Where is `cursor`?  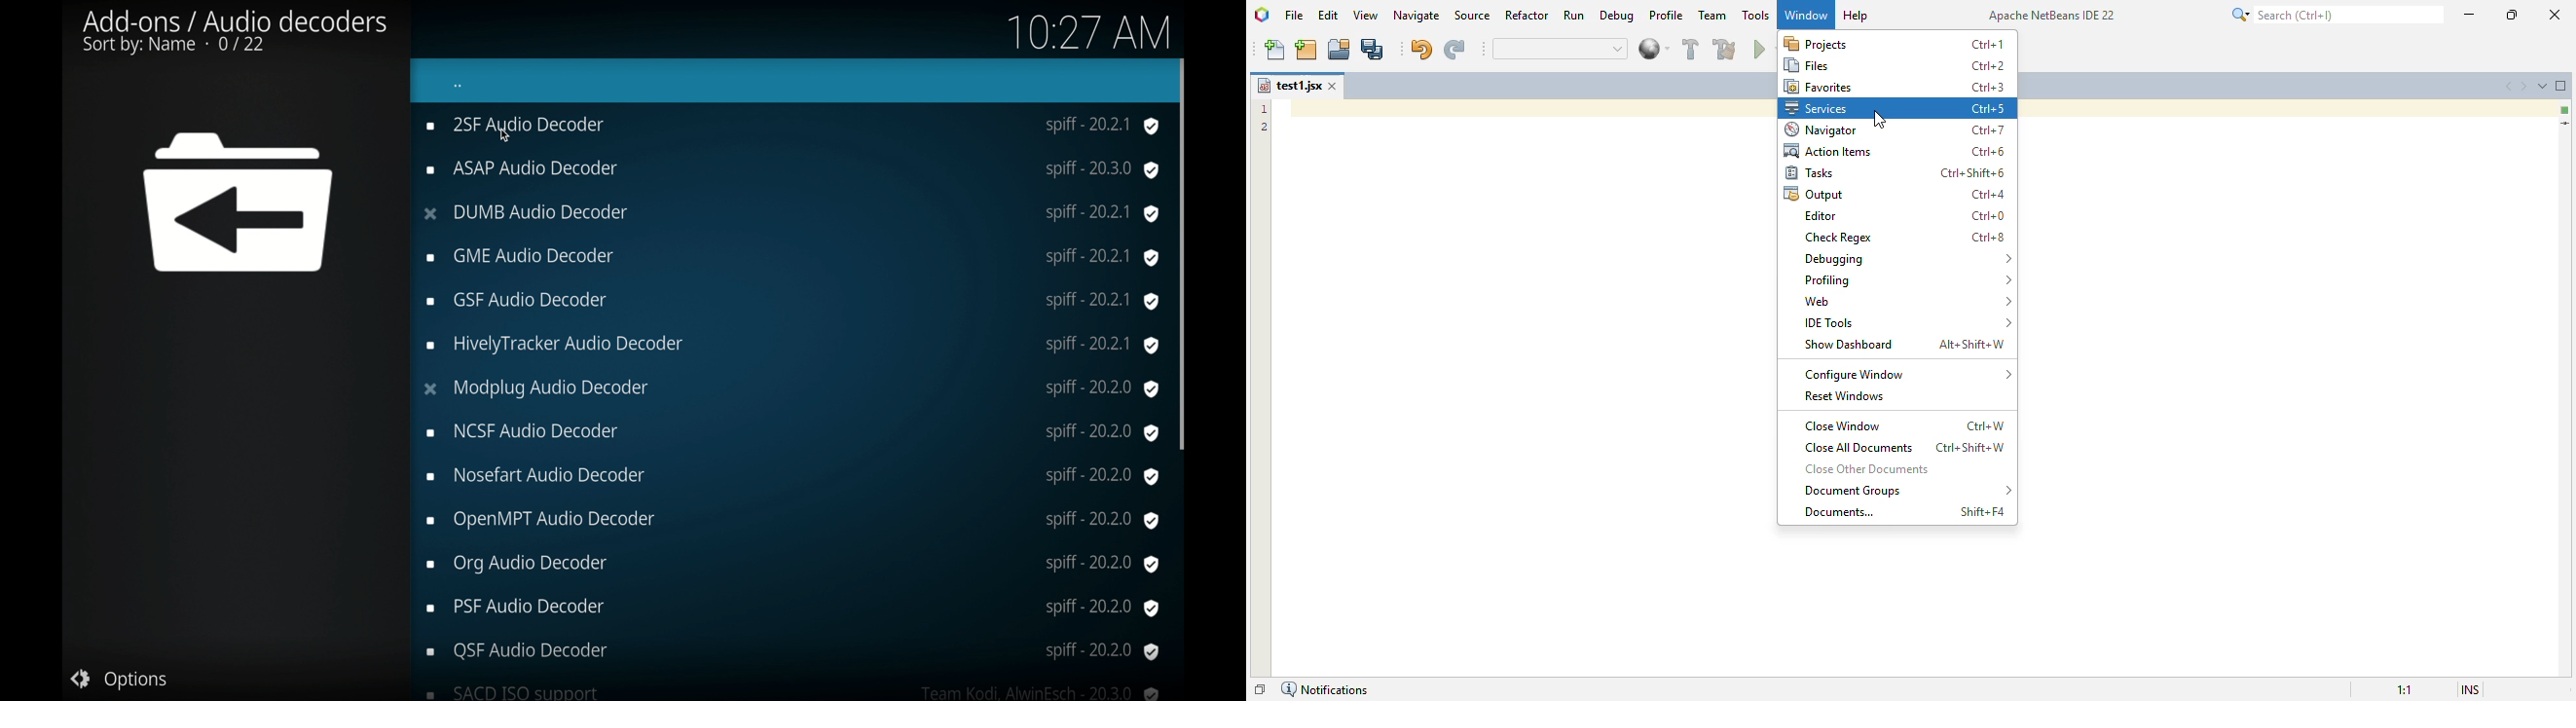
cursor is located at coordinates (506, 137).